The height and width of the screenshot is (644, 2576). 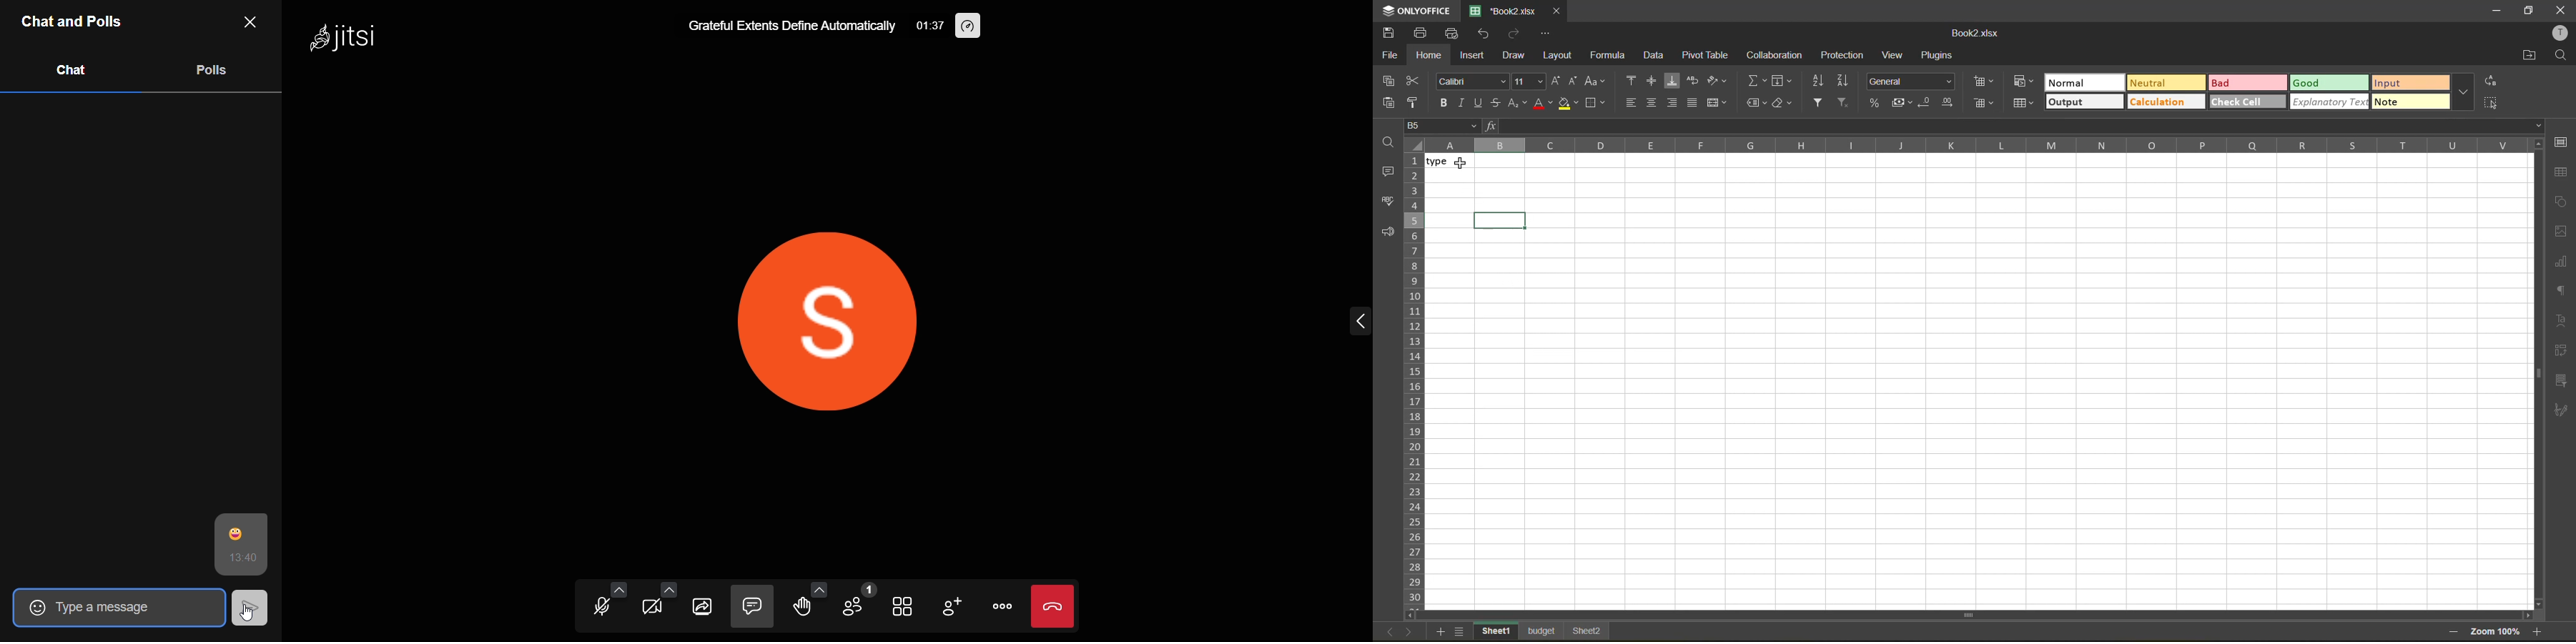 I want to click on customize quick access toolbar, so click(x=1544, y=31).